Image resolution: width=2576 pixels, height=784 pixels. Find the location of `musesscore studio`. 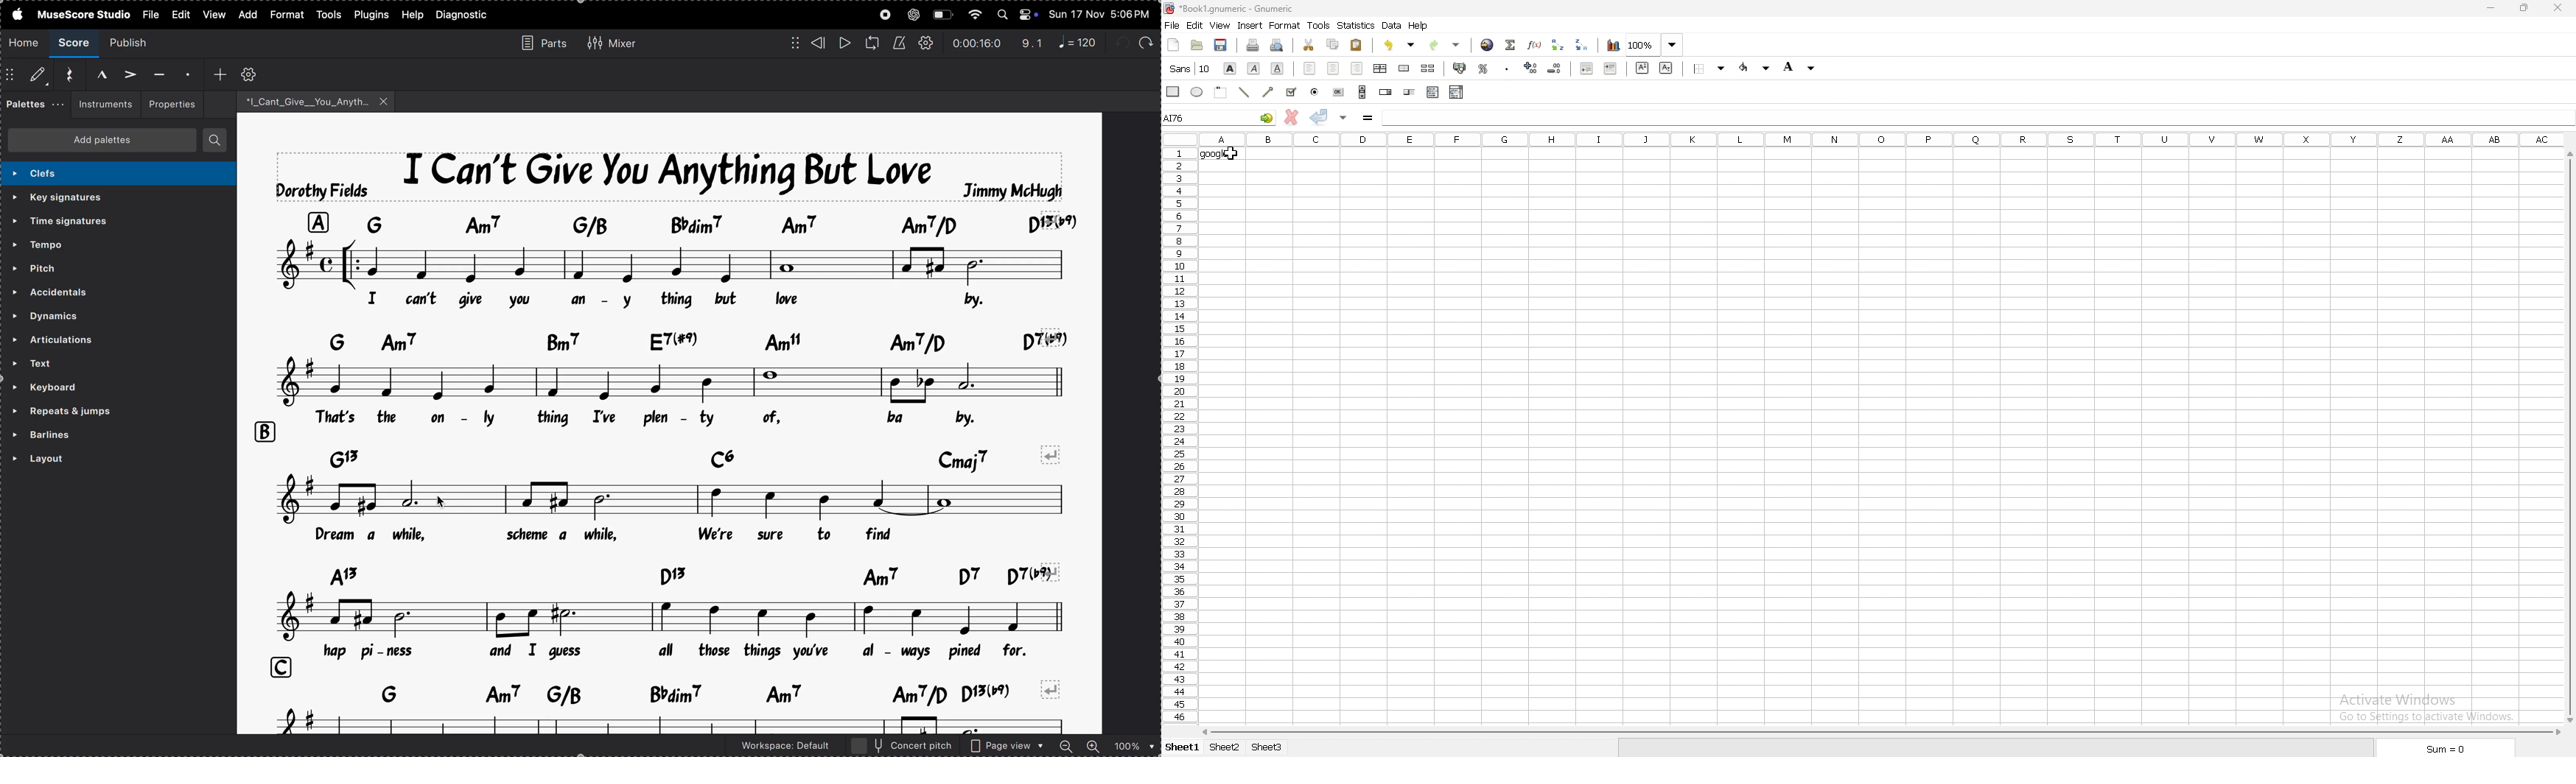

musesscore studio is located at coordinates (83, 13).